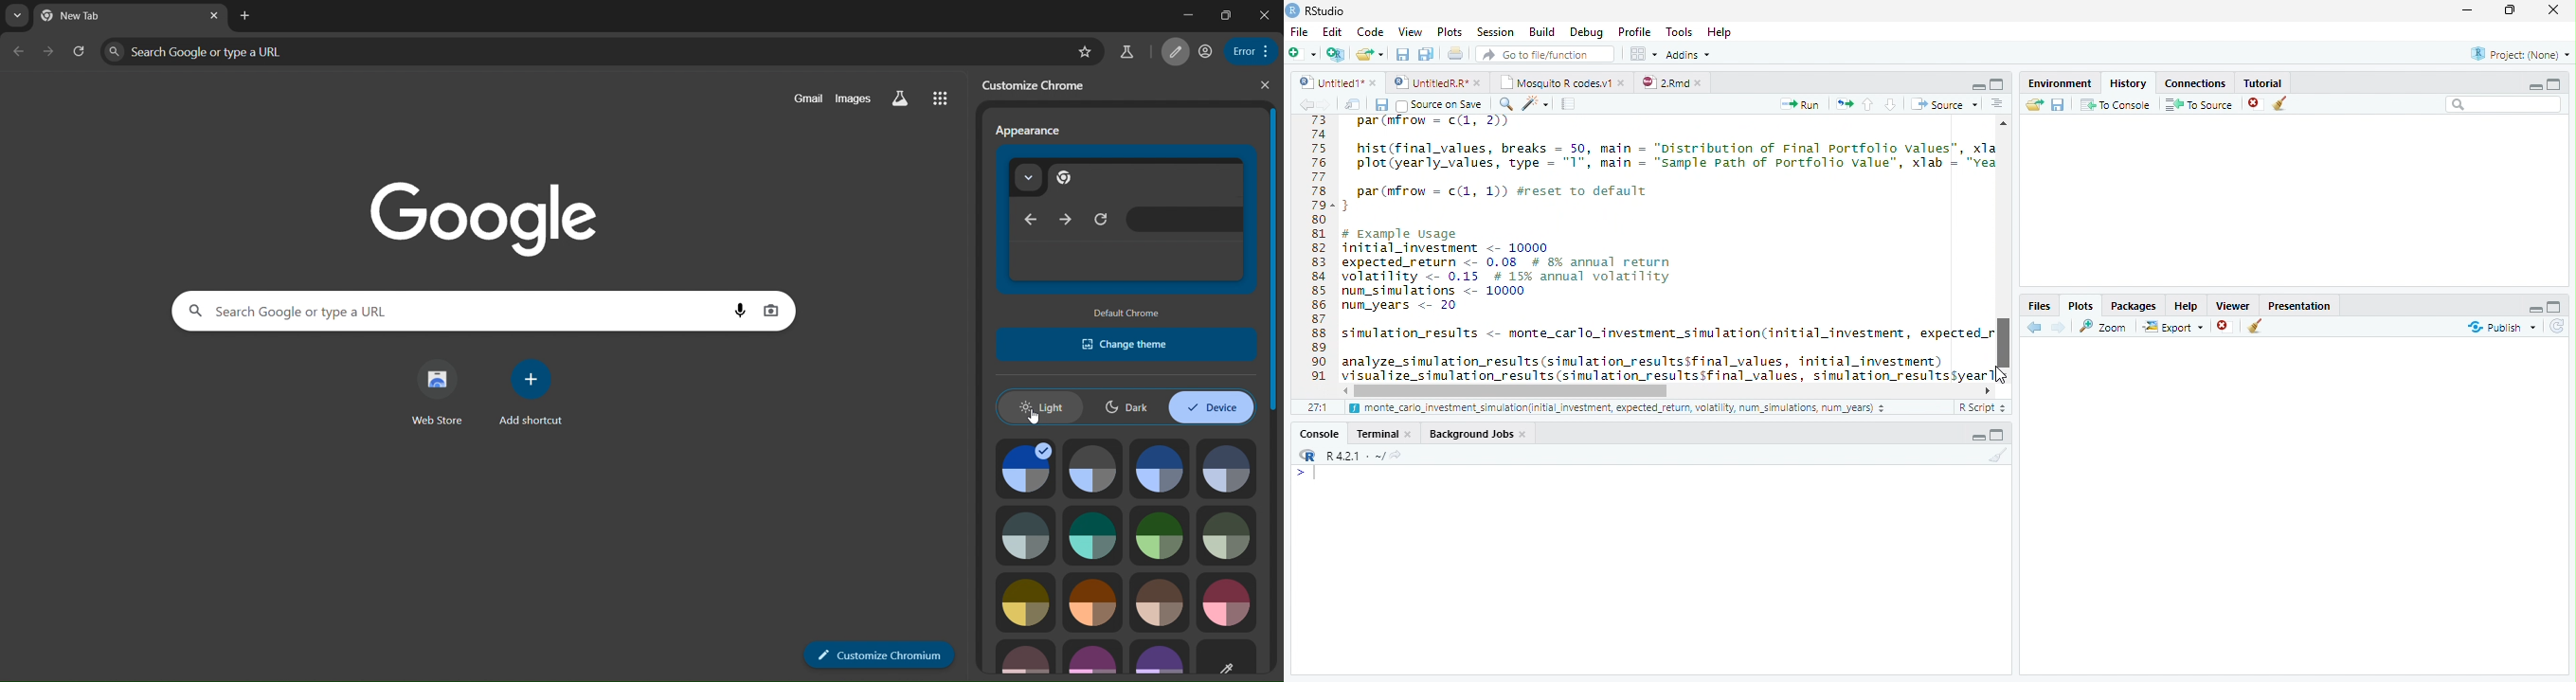 The width and height of the screenshot is (2576, 700). What do you see at coordinates (1335, 54) in the screenshot?
I see `Create project` at bounding box center [1335, 54].